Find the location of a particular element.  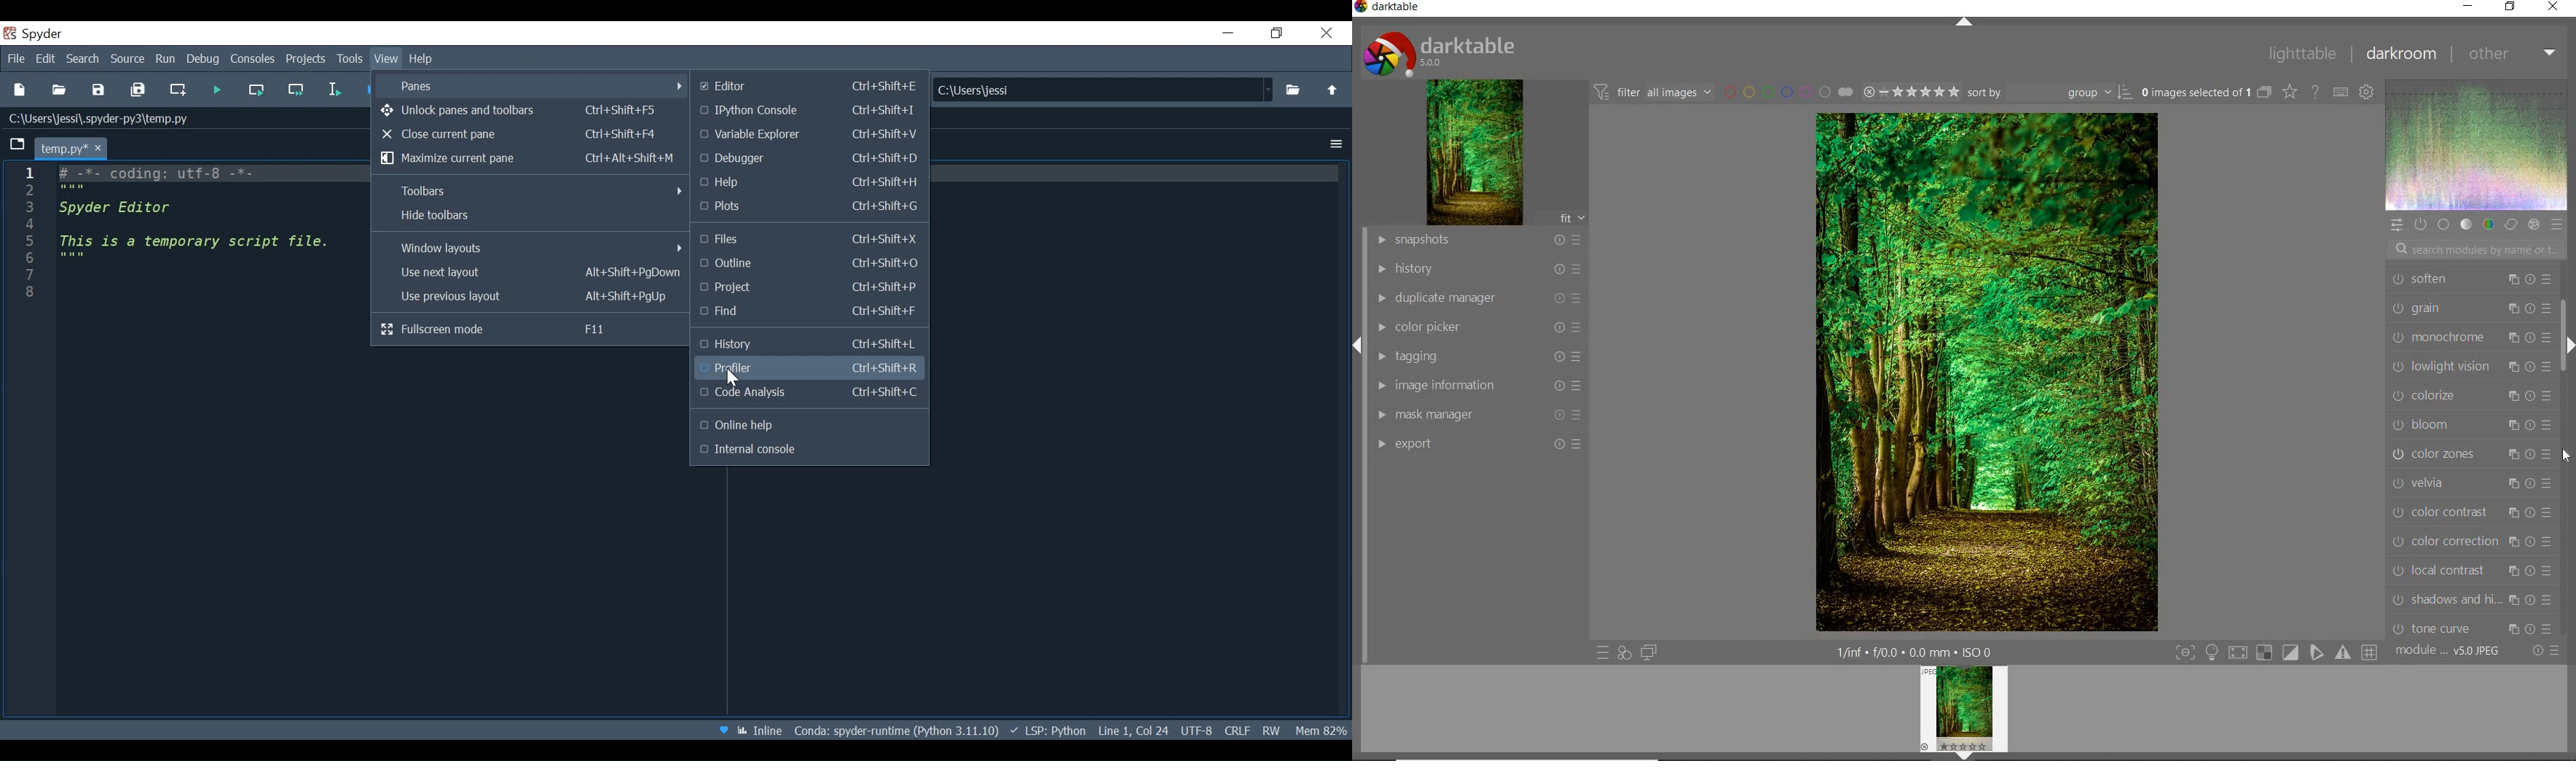

Use previous layout is located at coordinates (529, 297).